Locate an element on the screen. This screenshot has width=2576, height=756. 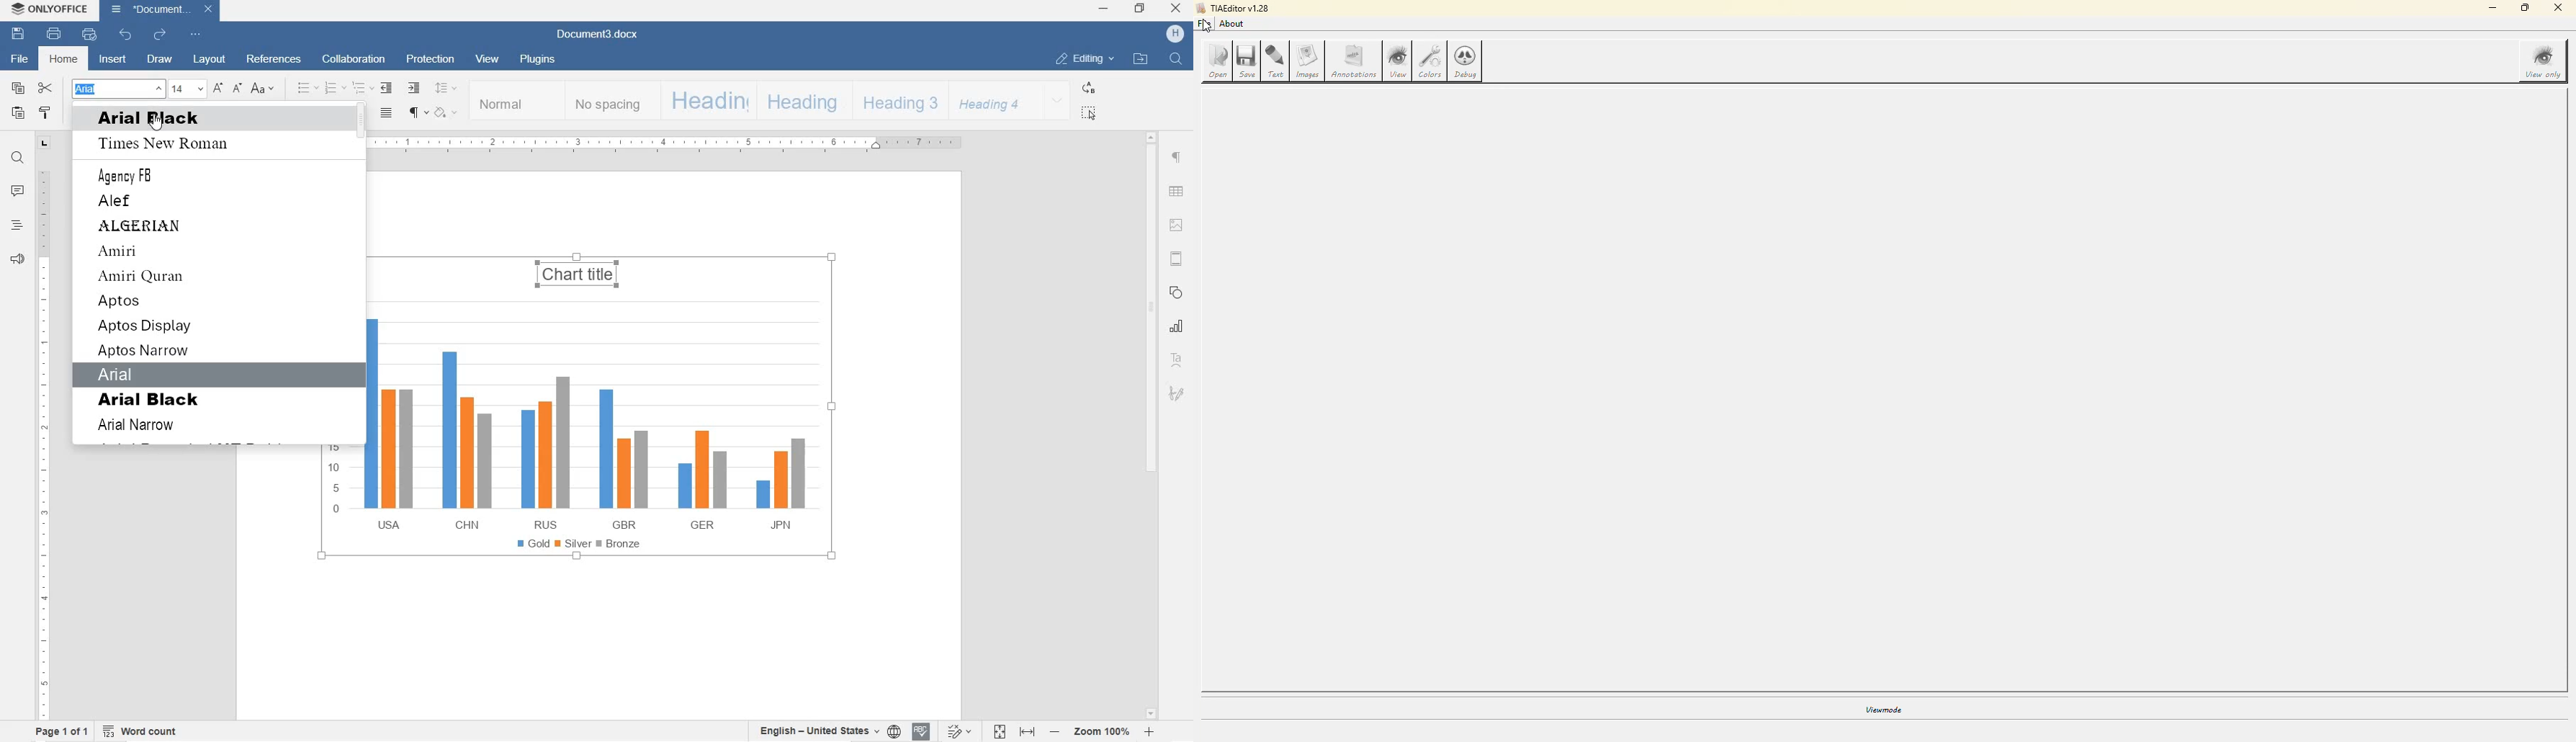
REDO is located at coordinates (161, 34).